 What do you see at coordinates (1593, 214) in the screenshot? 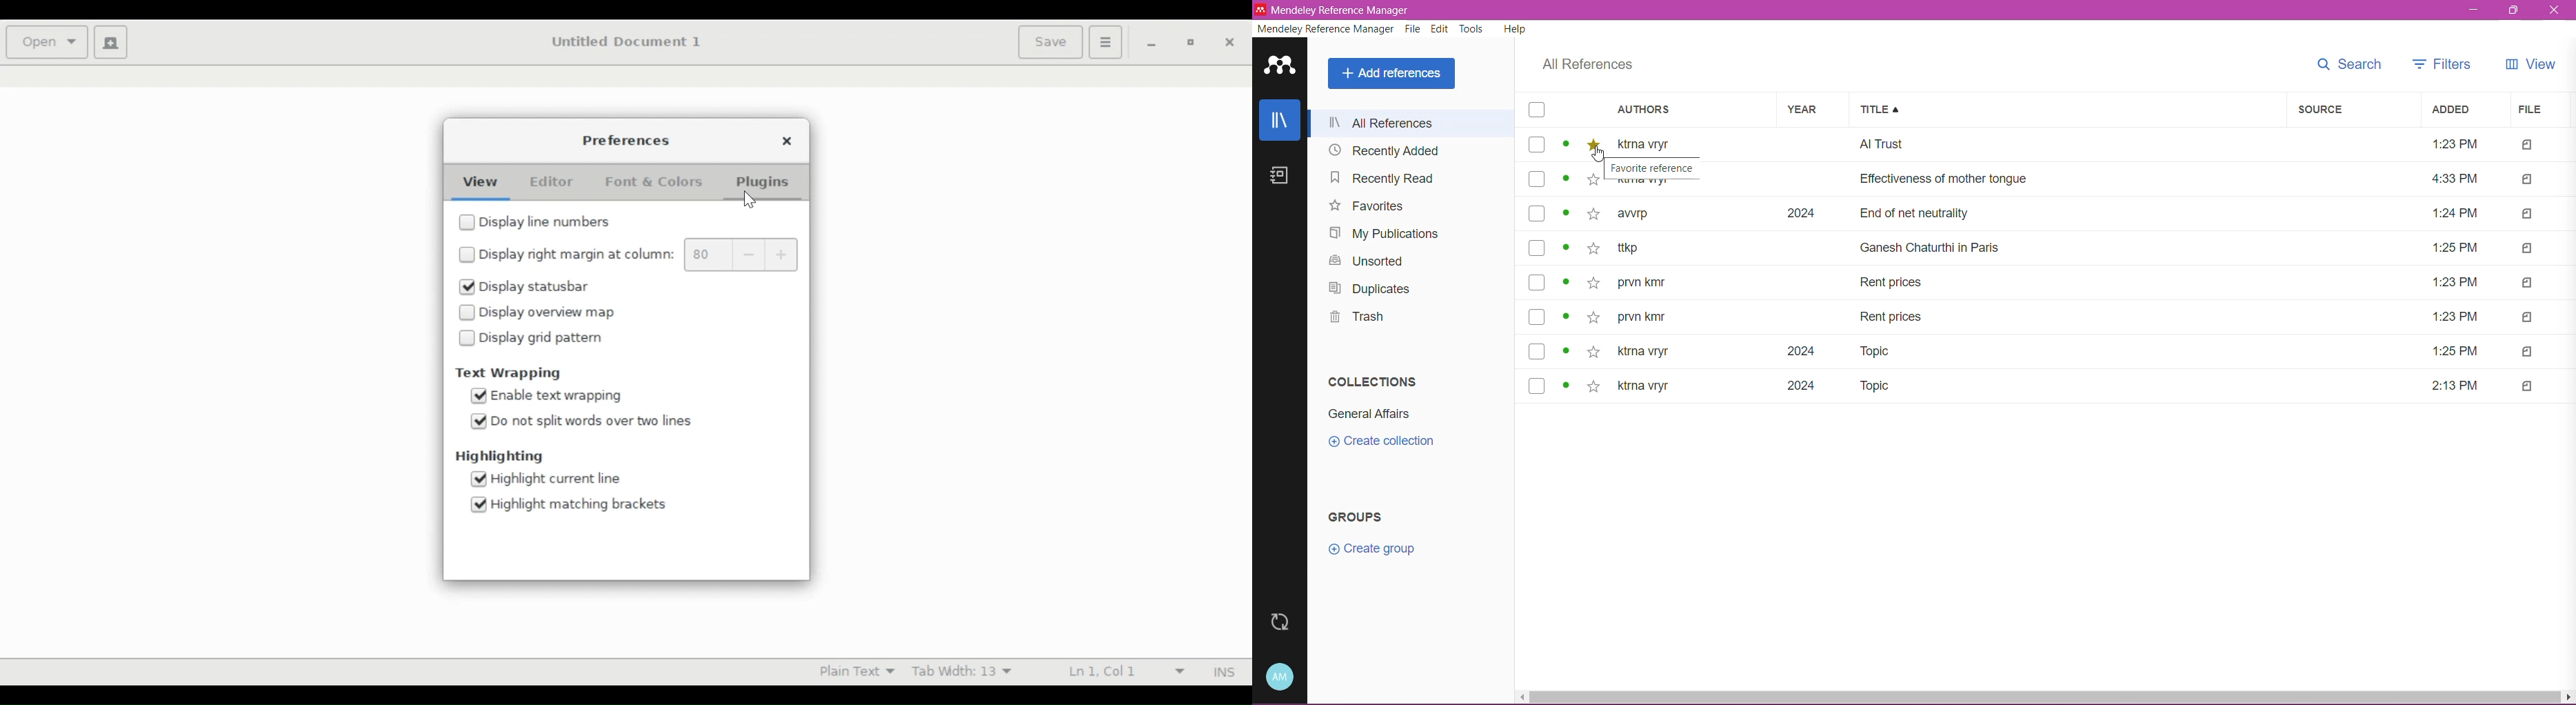
I see `Add to favorite` at bounding box center [1593, 214].